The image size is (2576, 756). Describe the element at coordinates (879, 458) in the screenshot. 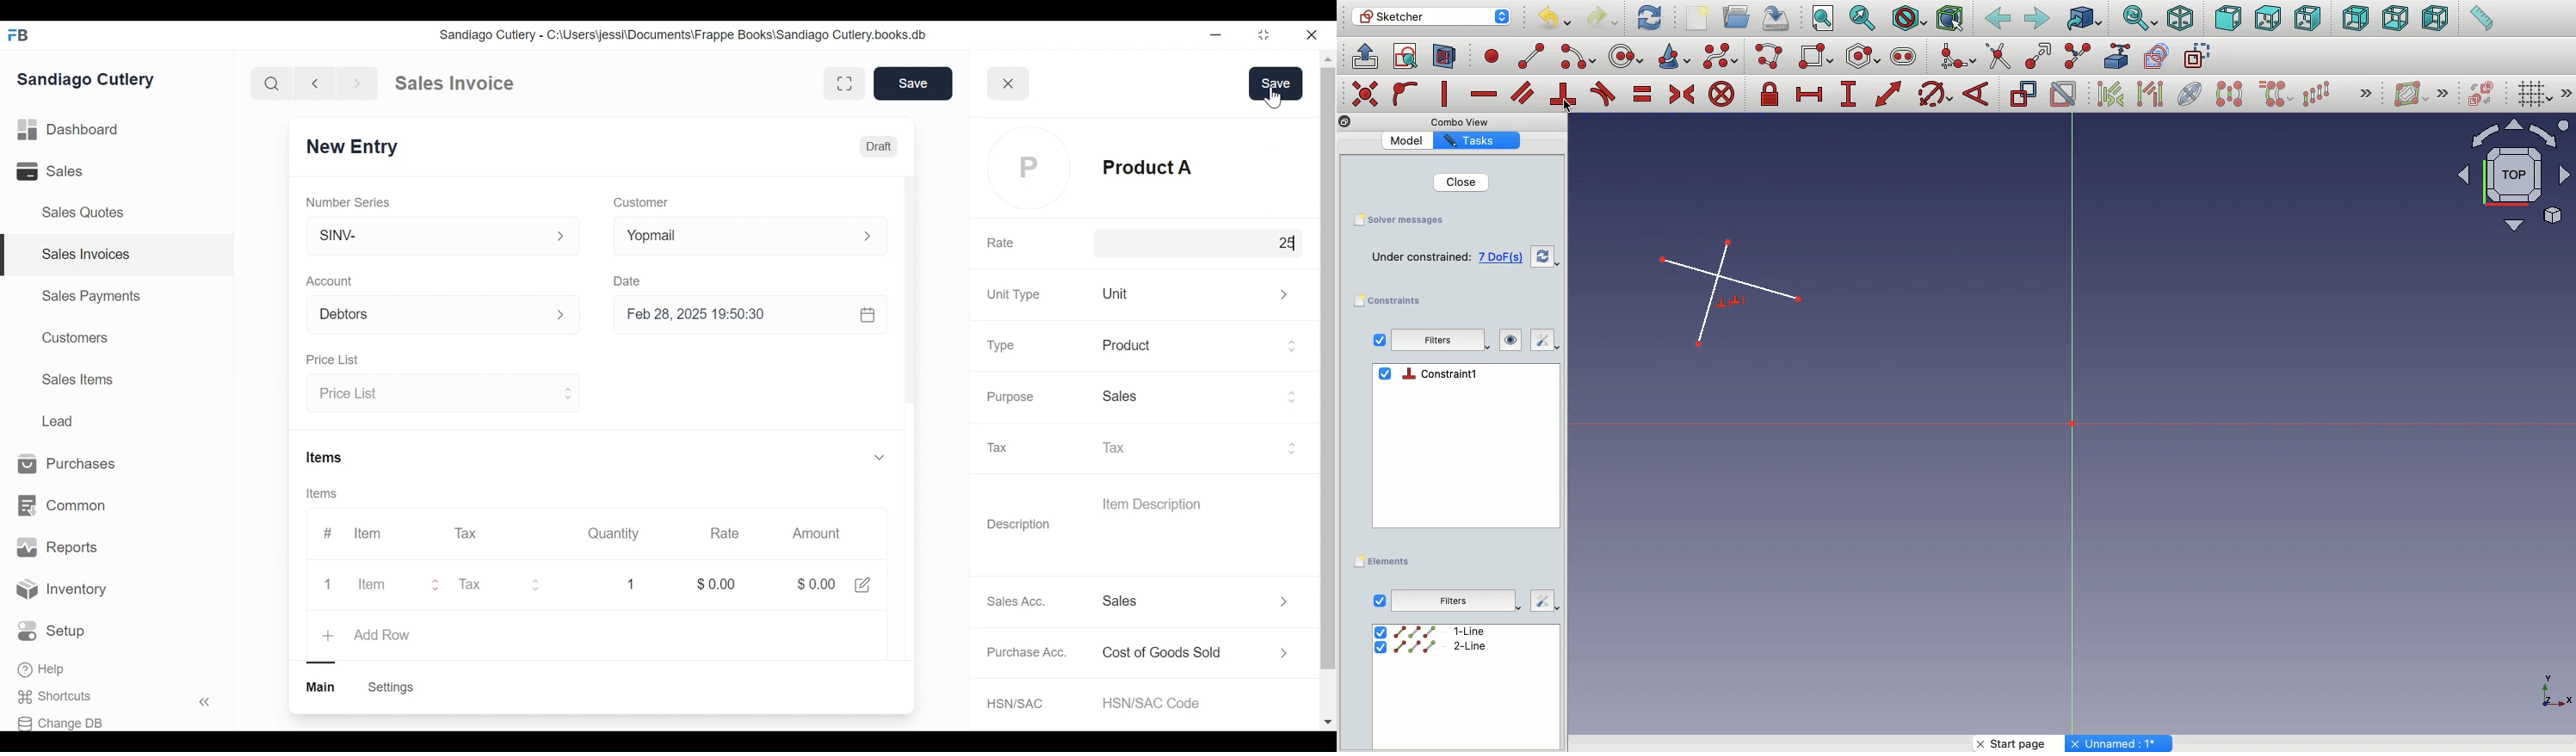

I see `v` at that location.